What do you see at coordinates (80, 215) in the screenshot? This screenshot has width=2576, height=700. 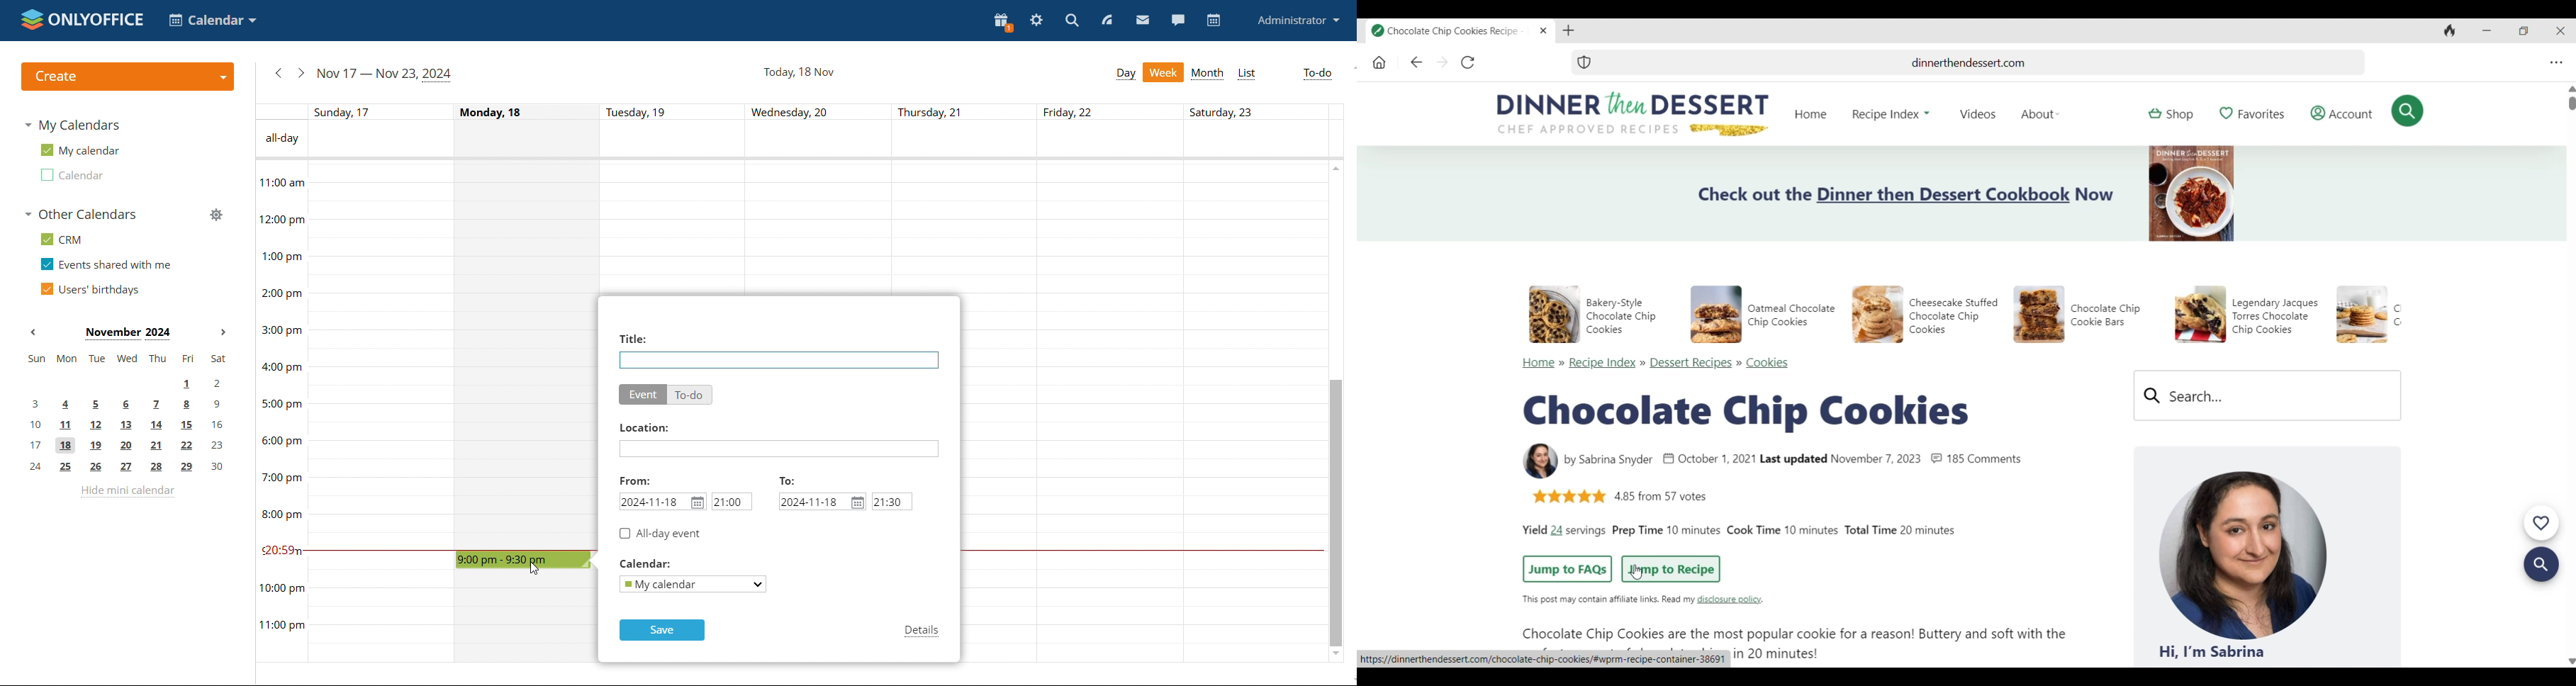 I see `other calendars` at bounding box center [80, 215].